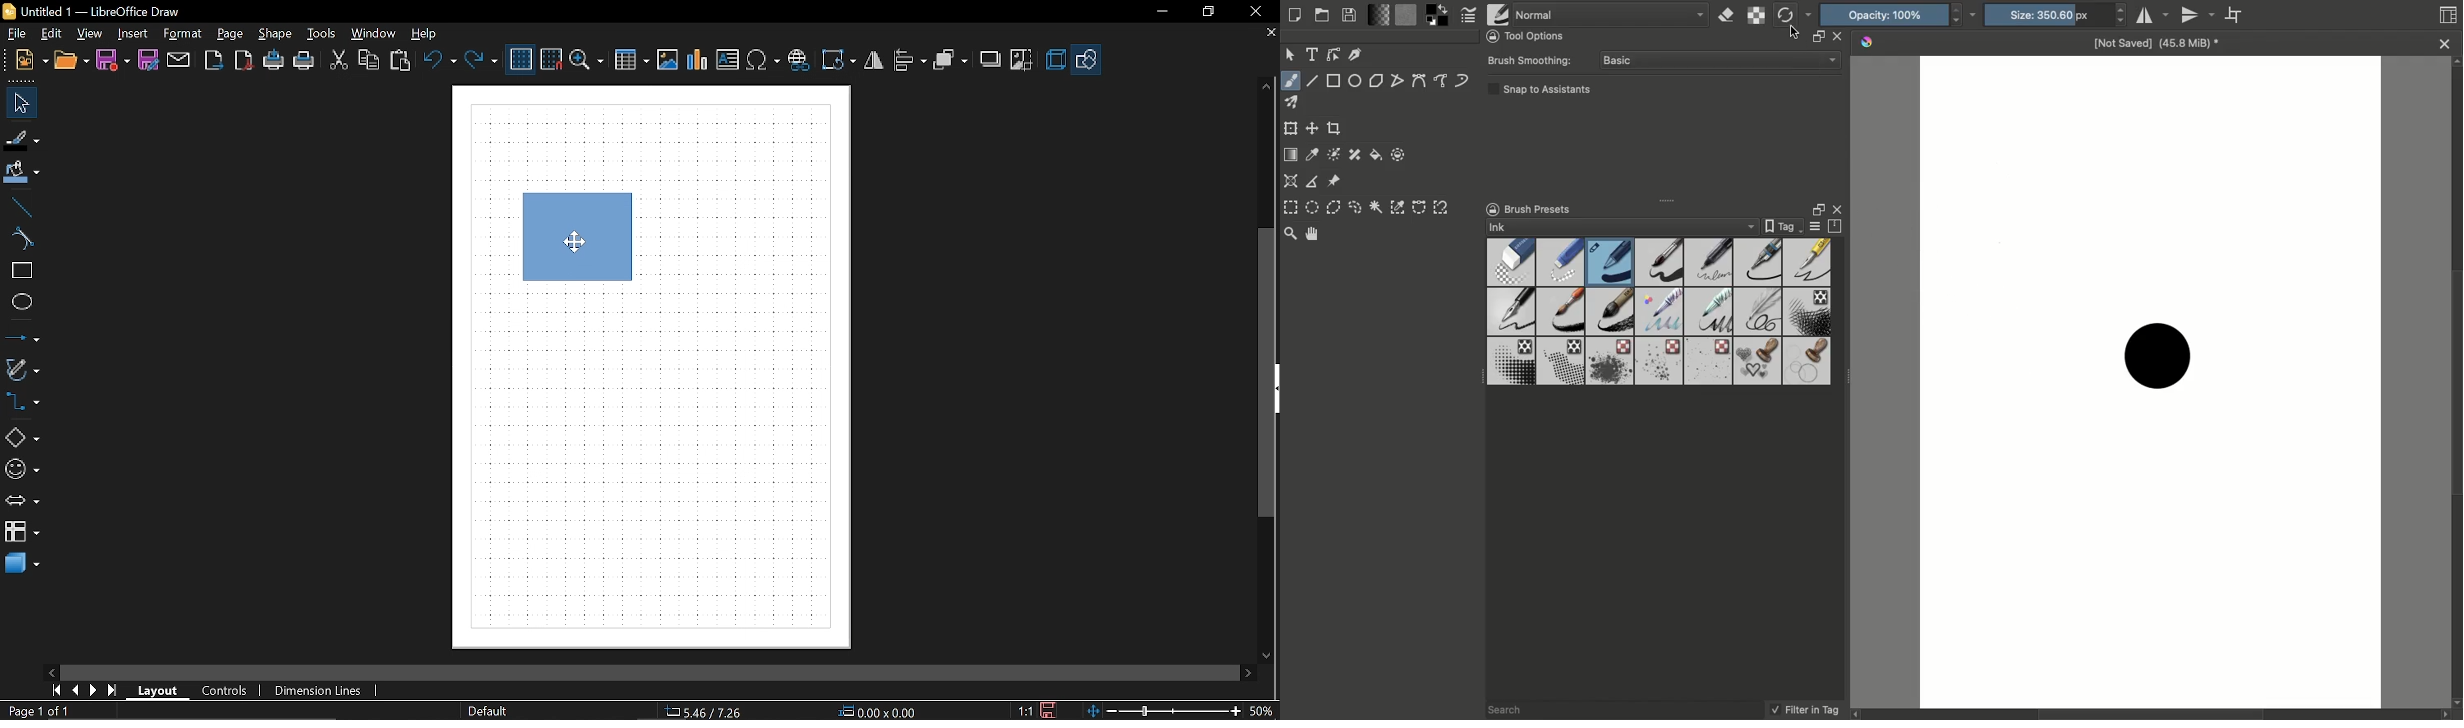  I want to click on Choose brush preset, so click(1498, 15).